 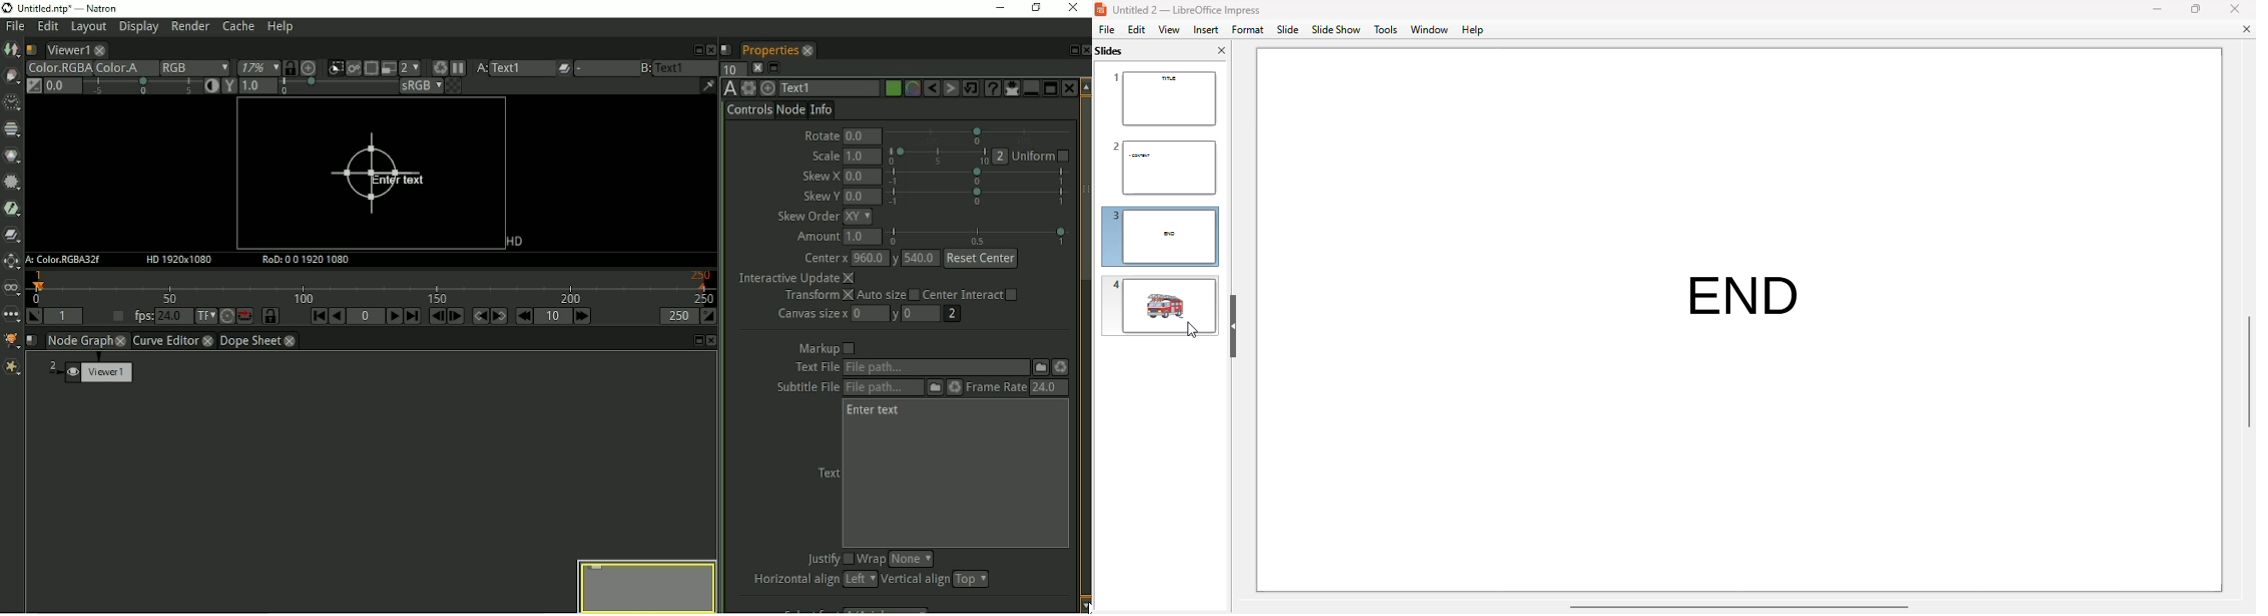 I want to click on hide, so click(x=1234, y=326).